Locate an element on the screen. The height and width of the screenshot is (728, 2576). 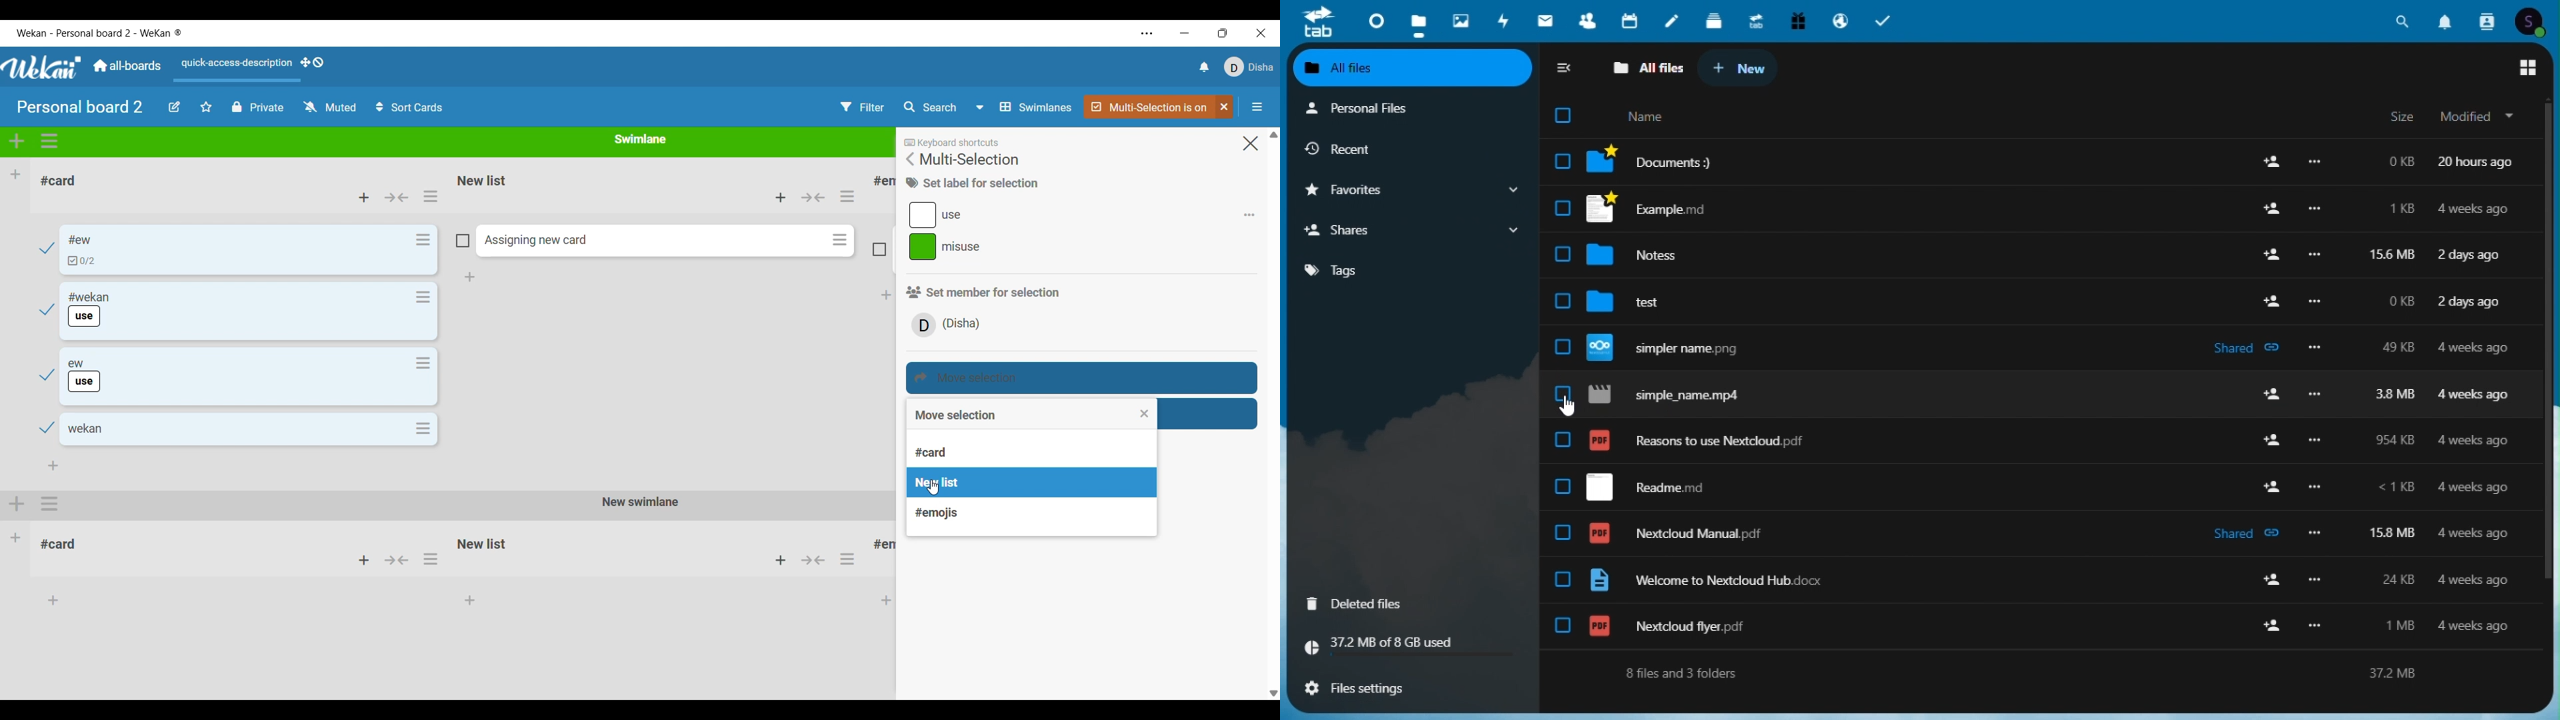
Labels present in current selection is located at coordinates (1074, 231).